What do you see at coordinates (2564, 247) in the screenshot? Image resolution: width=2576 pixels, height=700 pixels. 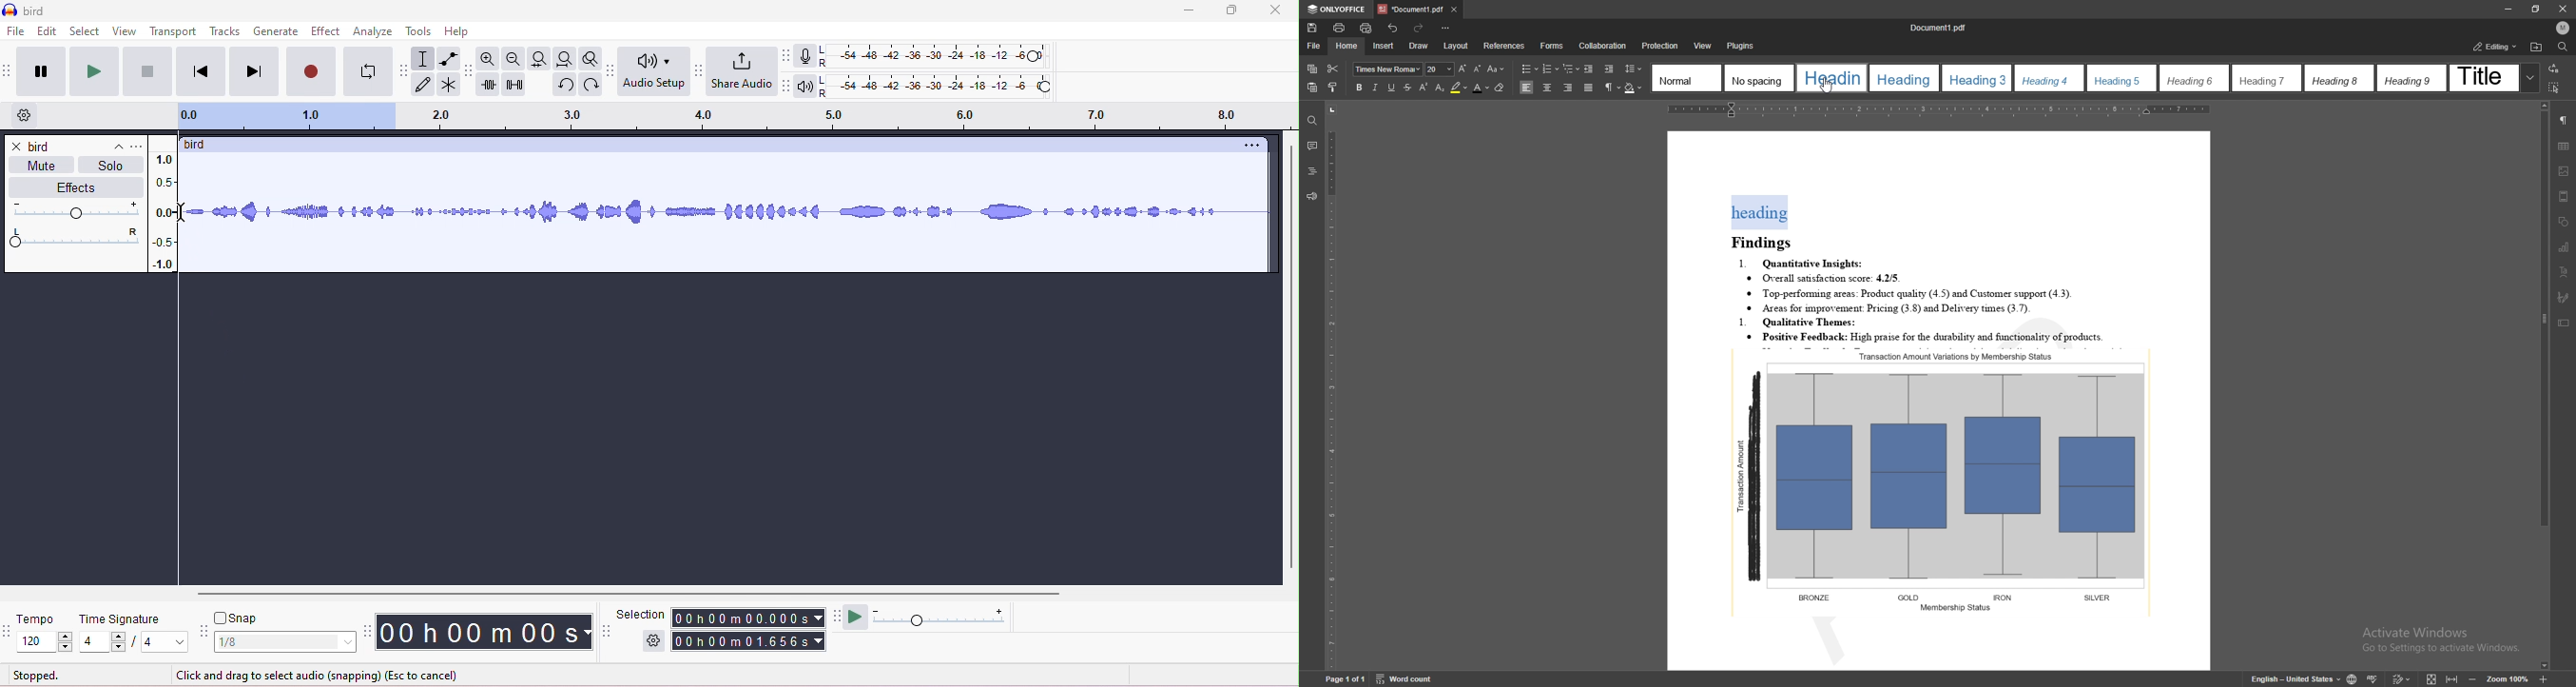 I see `chart` at bounding box center [2564, 247].